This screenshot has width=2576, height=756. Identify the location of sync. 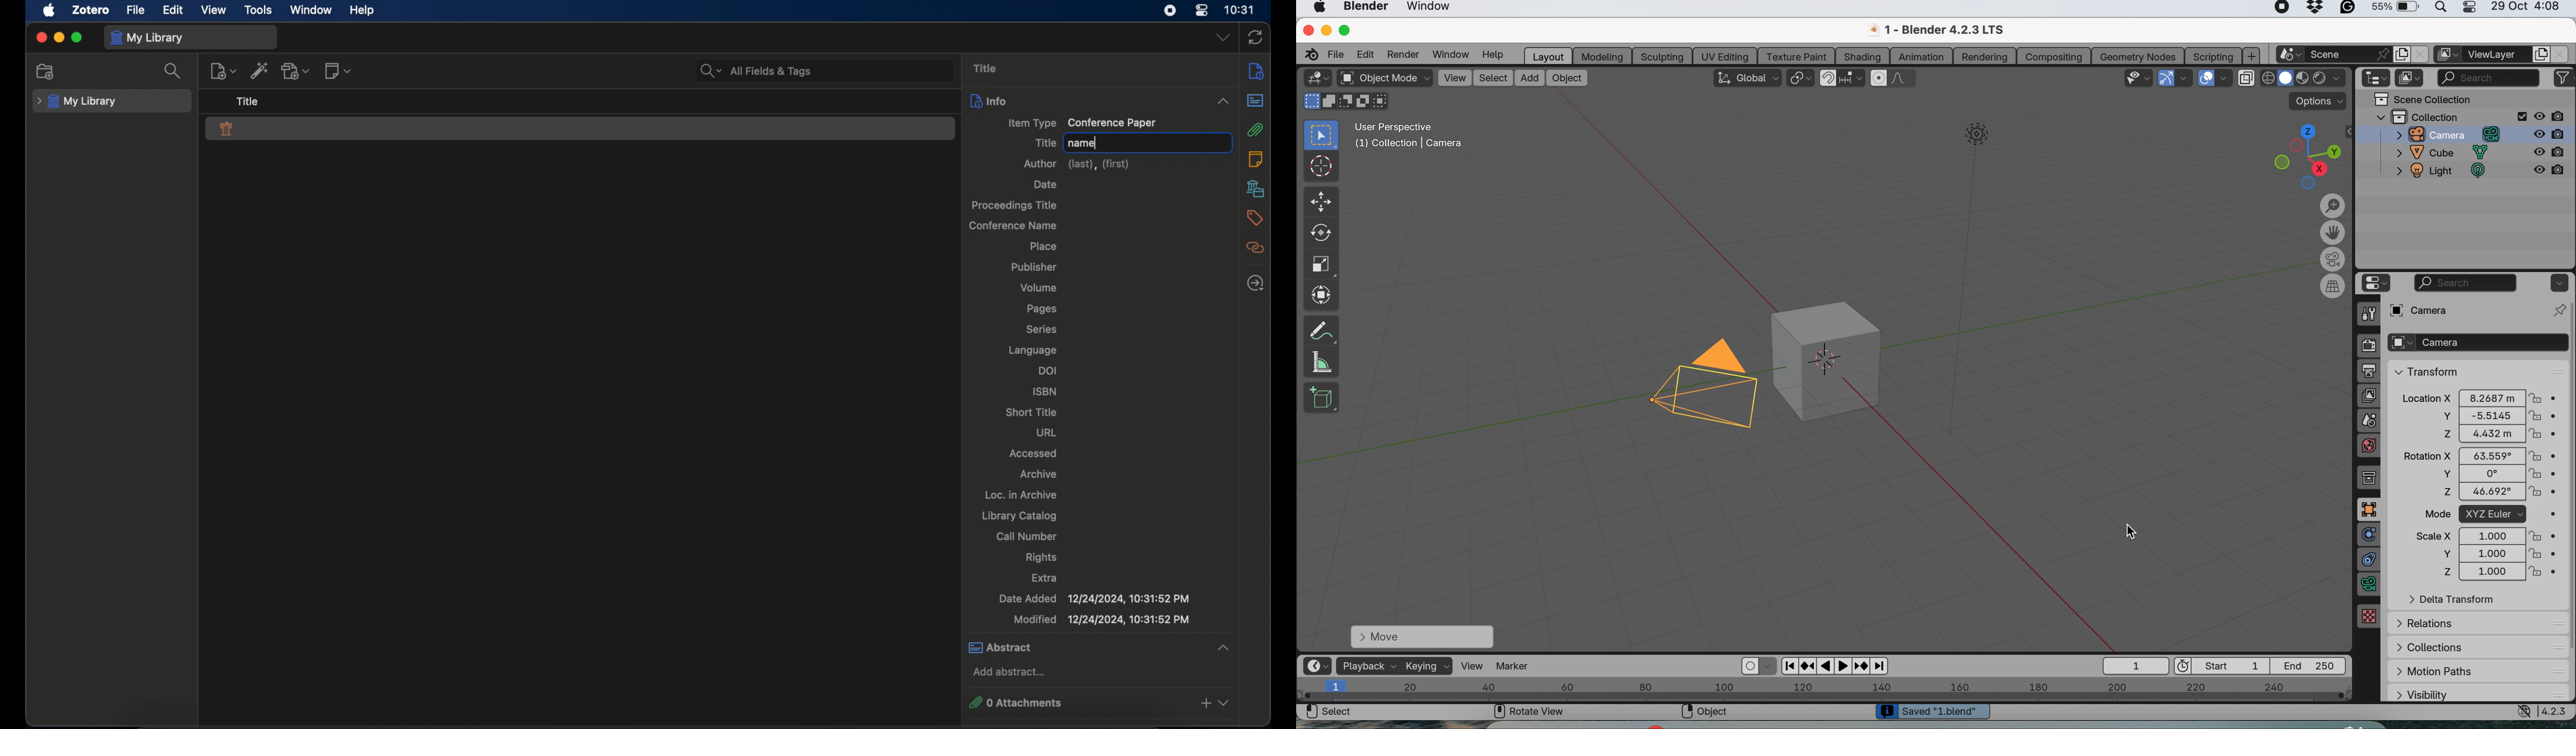
(1256, 38).